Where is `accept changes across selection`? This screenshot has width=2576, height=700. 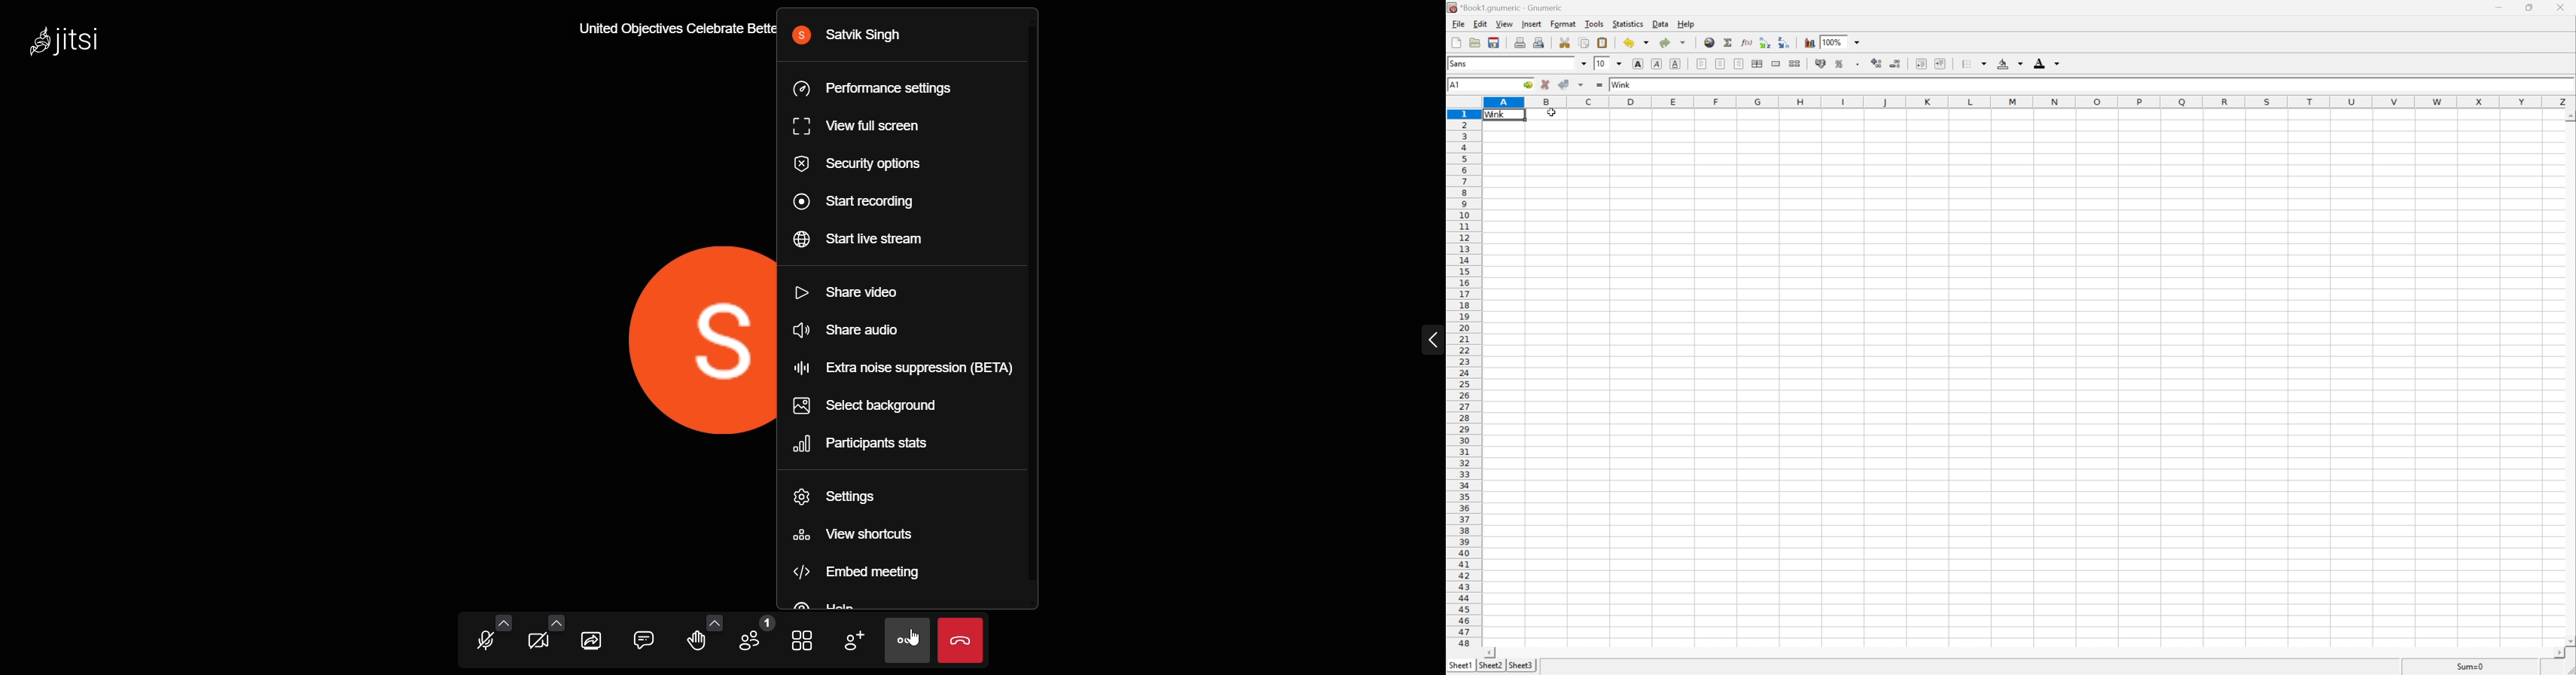
accept changes across selection is located at coordinates (1581, 86).